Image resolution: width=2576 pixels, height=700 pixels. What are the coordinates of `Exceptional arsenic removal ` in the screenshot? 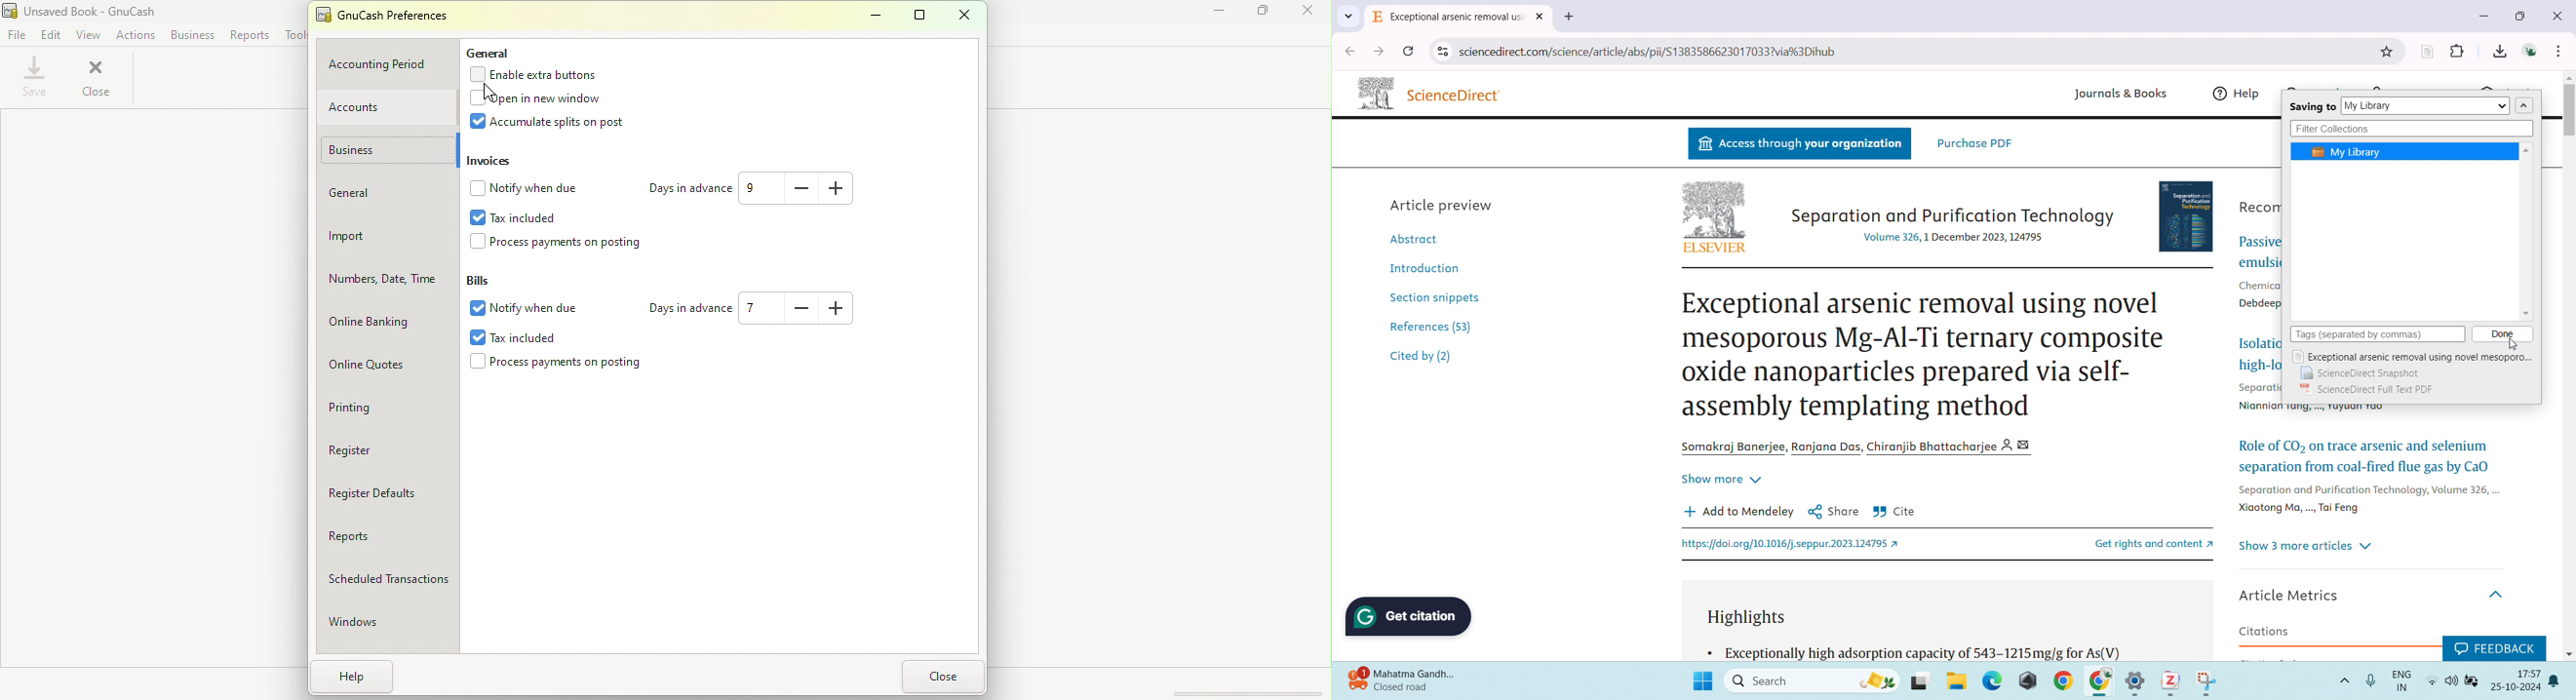 It's located at (1449, 19).